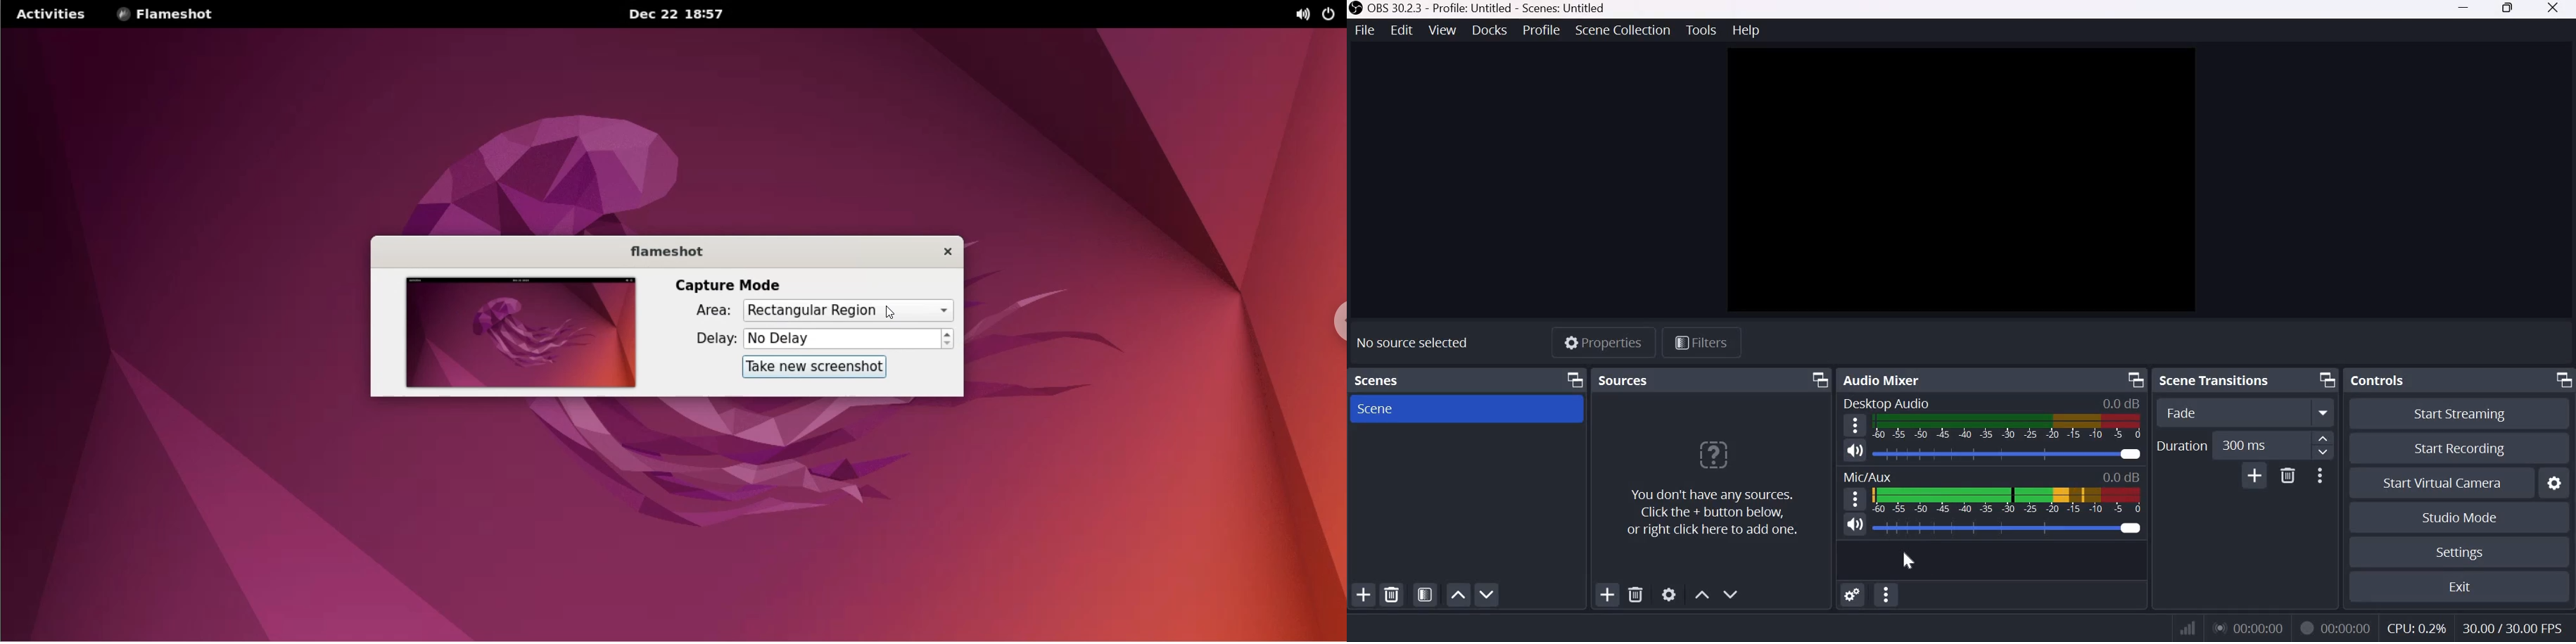  Describe the element at coordinates (1732, 595) in the screenshot. I see `Move source(s) down` at that location.